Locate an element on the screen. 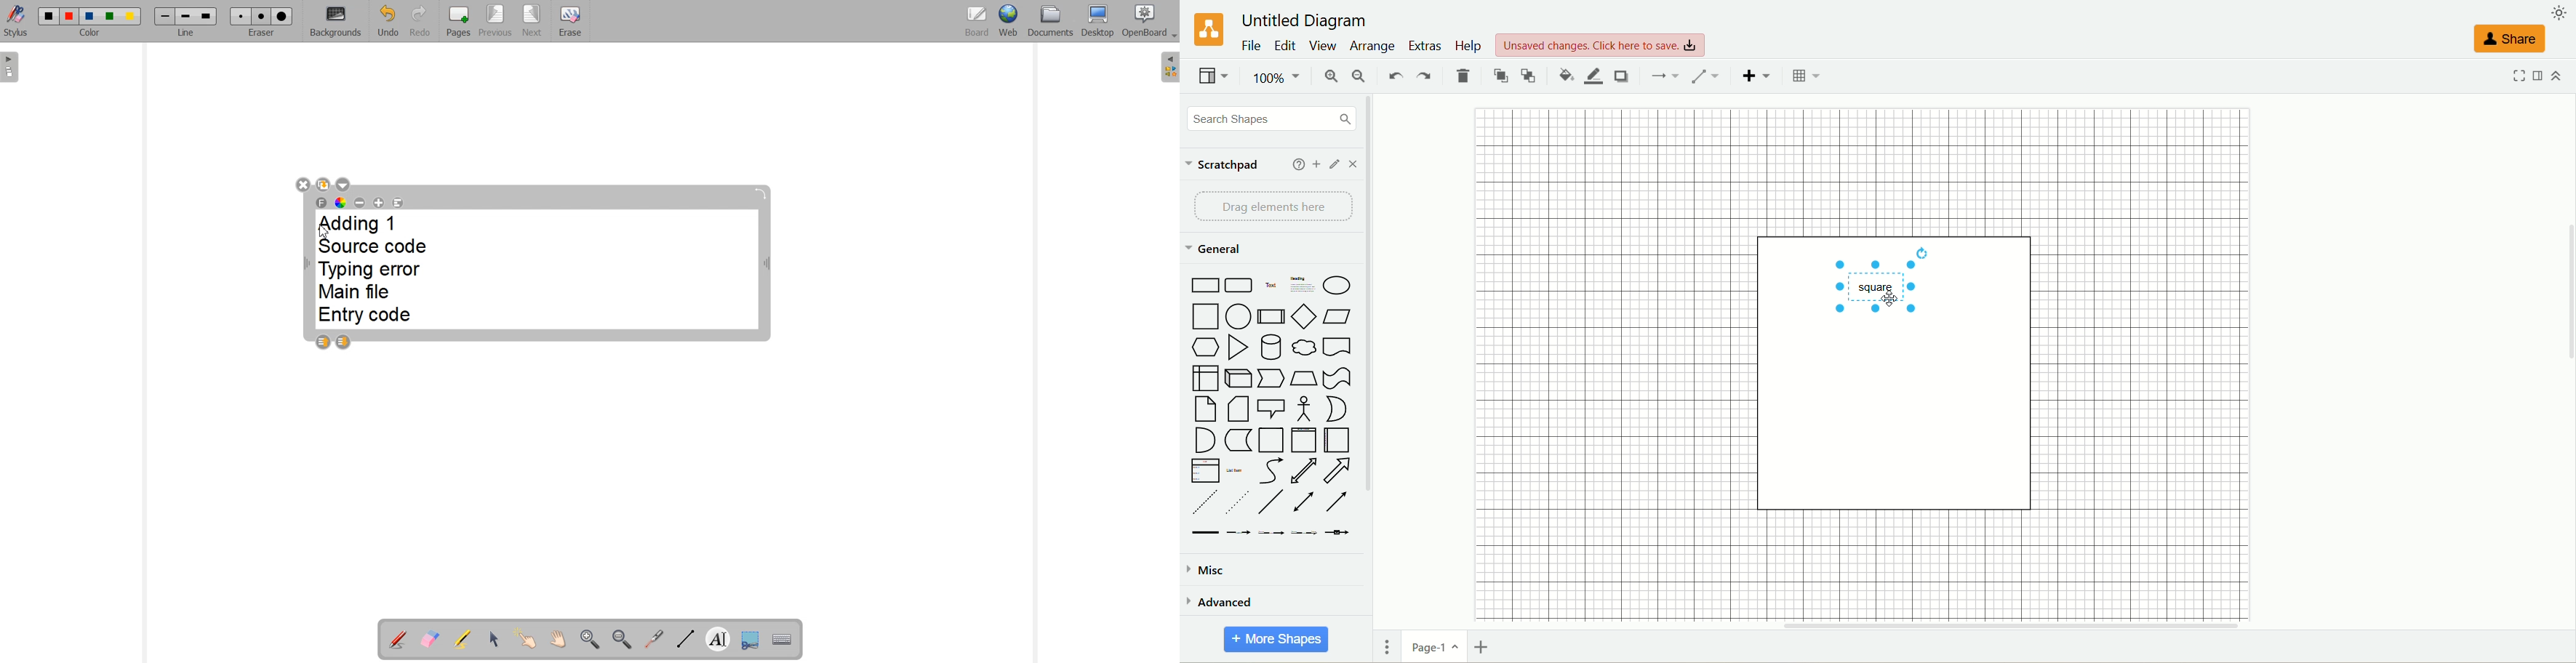  zoom factor is located at coordinates (1279, 77).